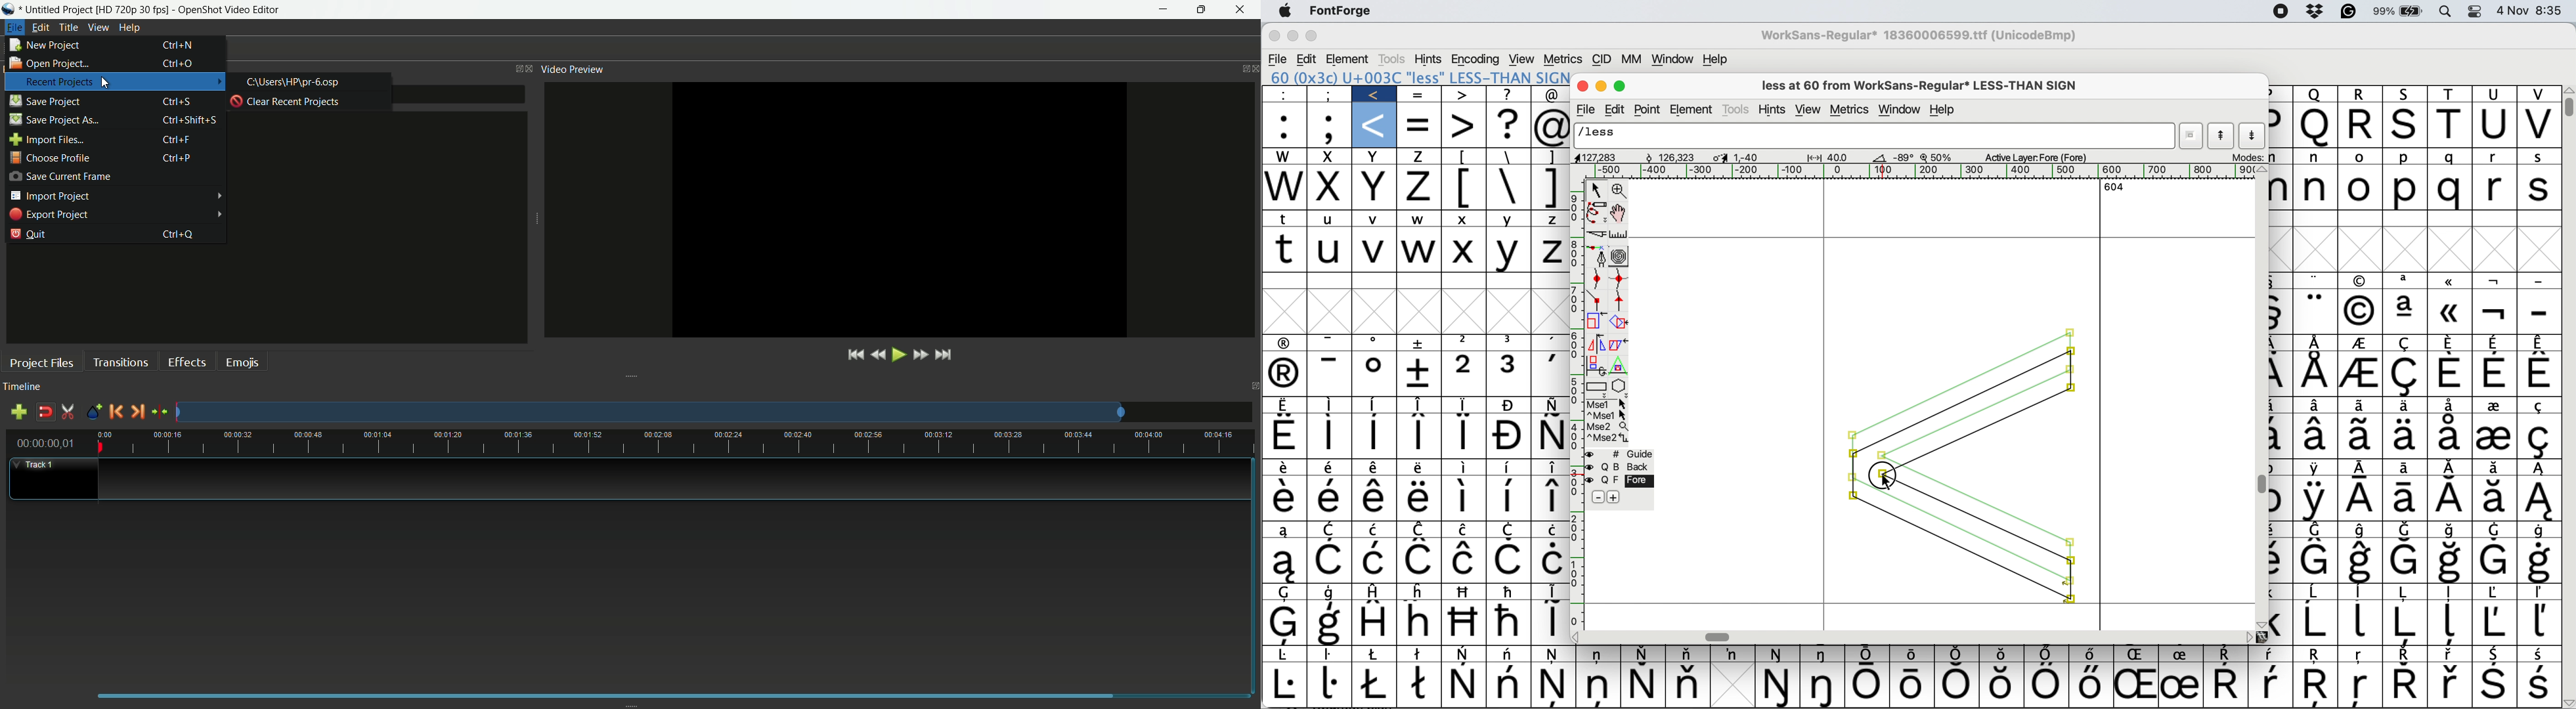 The height and width of the screenshot is (728, 2576). I want to click on edit, so click(1617, 108).